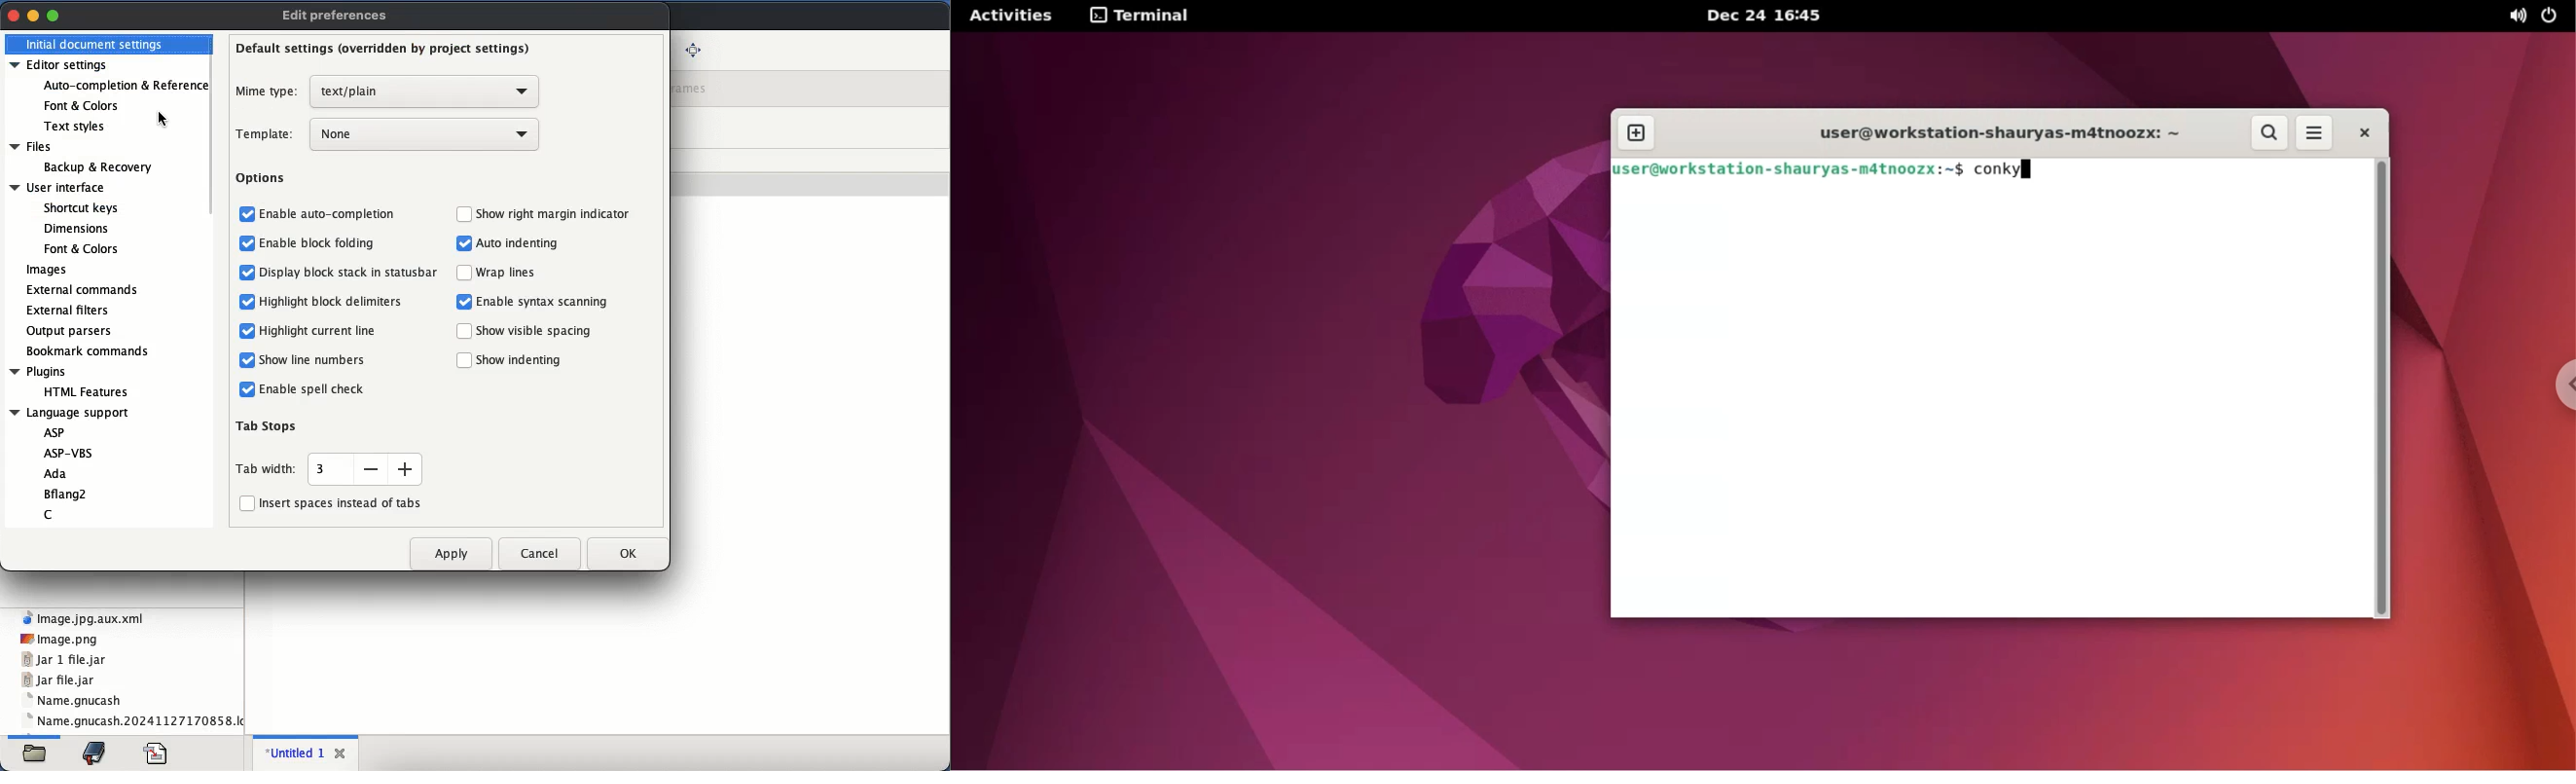  I want to click on Highlight block delimiters, so click(334, 302).